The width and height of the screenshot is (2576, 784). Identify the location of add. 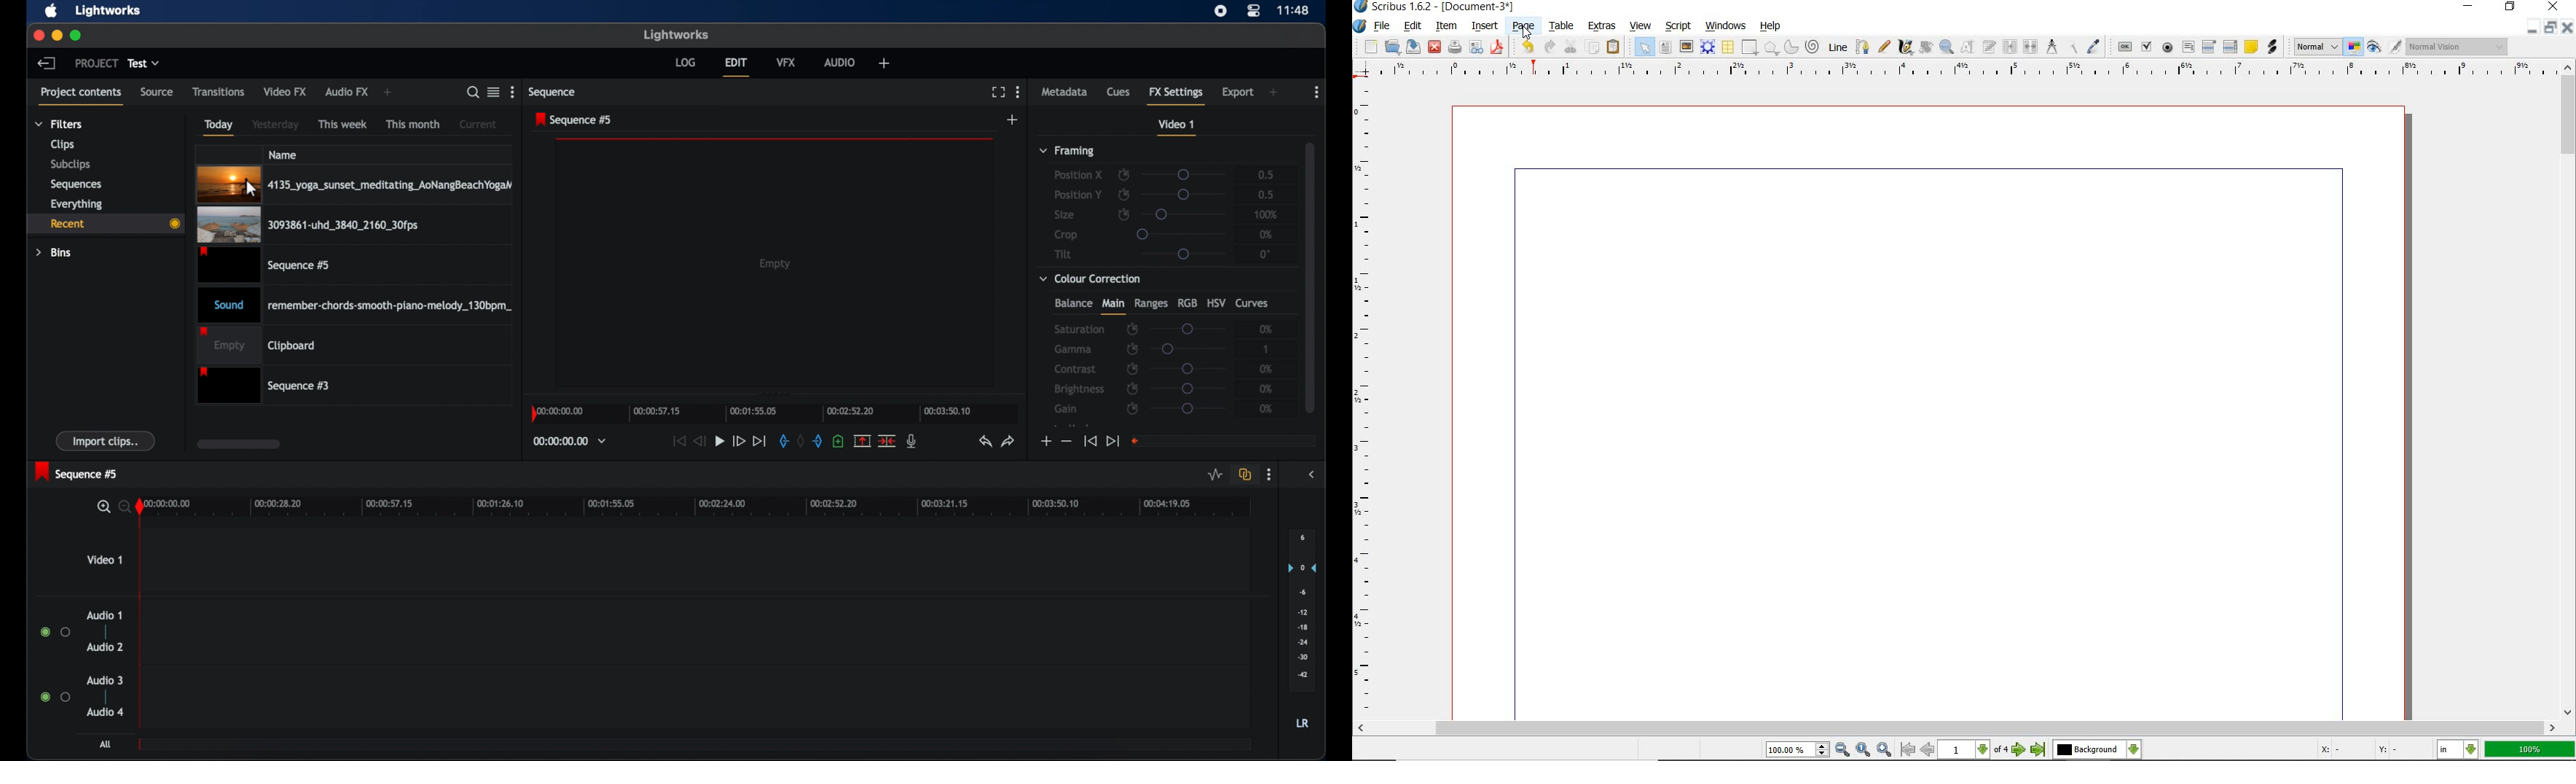
(389, 93).